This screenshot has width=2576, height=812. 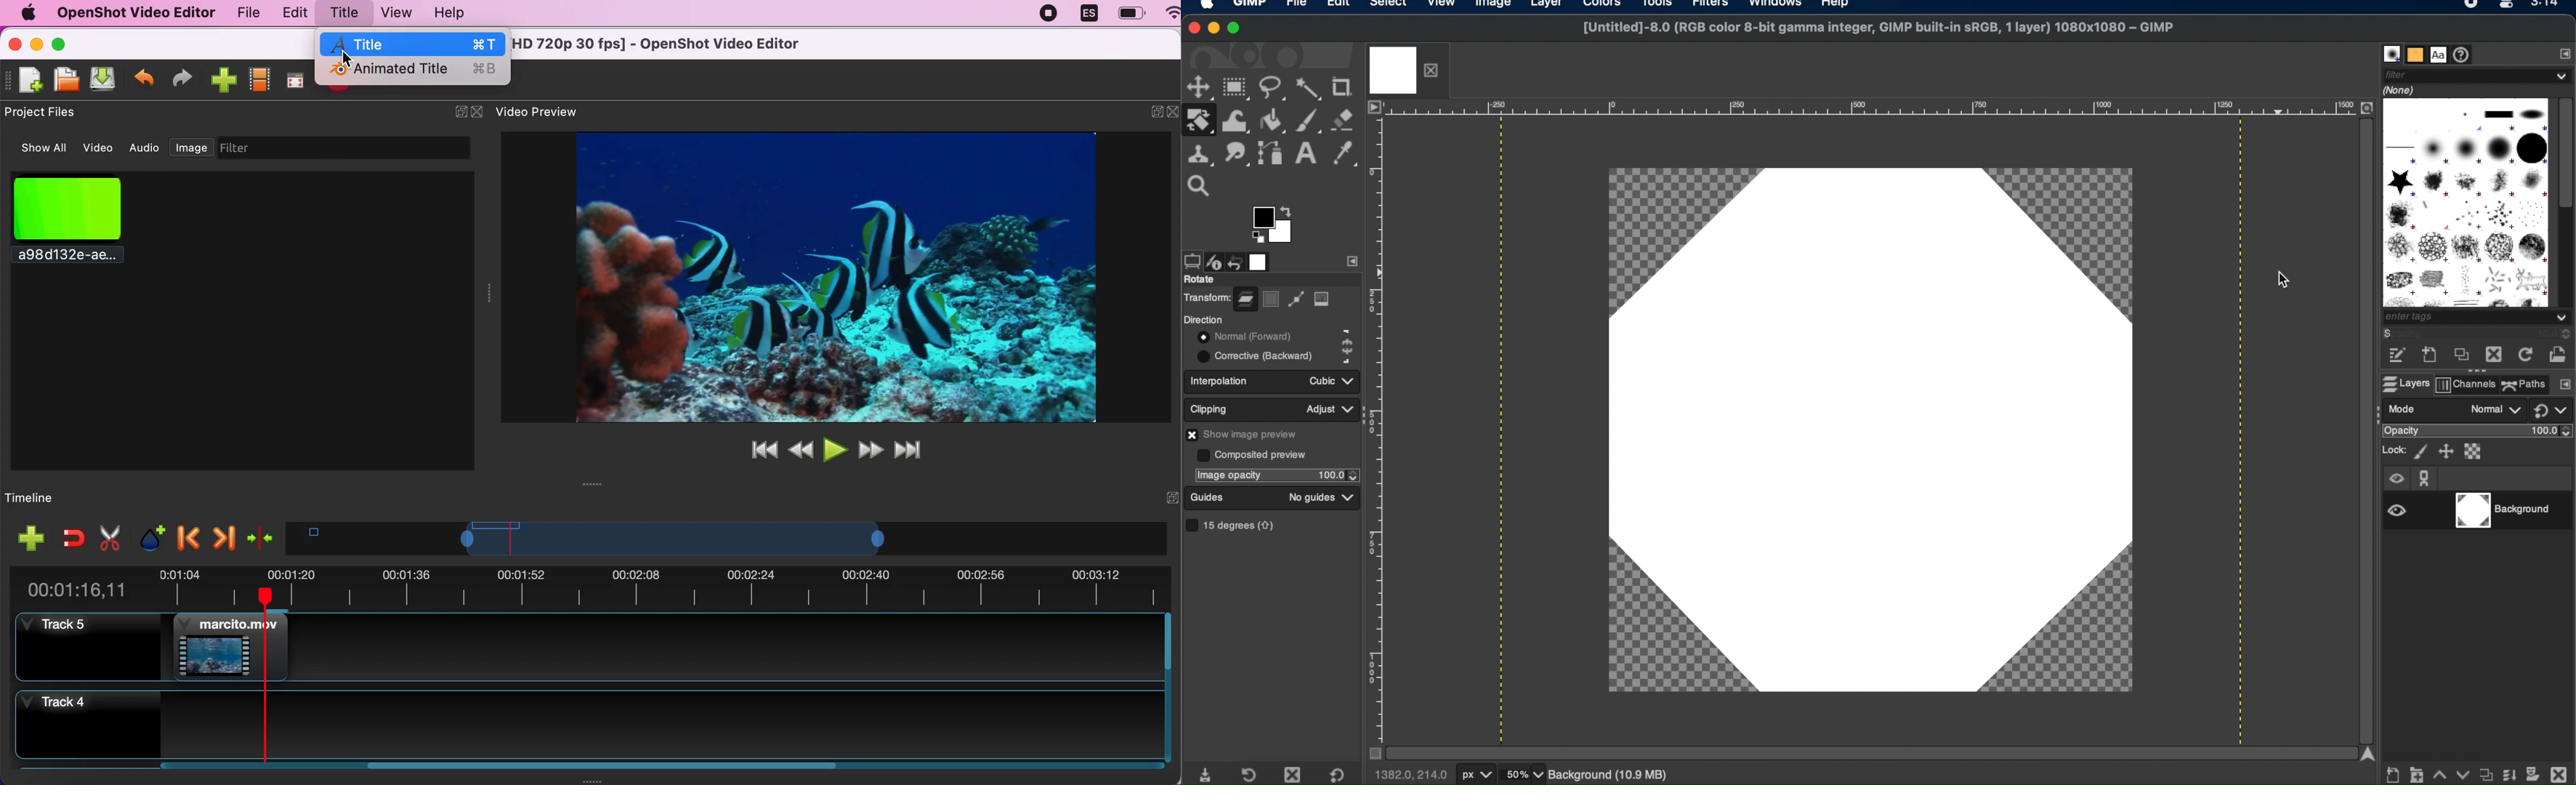 I want to click on file, so click(x=1296, y=6).